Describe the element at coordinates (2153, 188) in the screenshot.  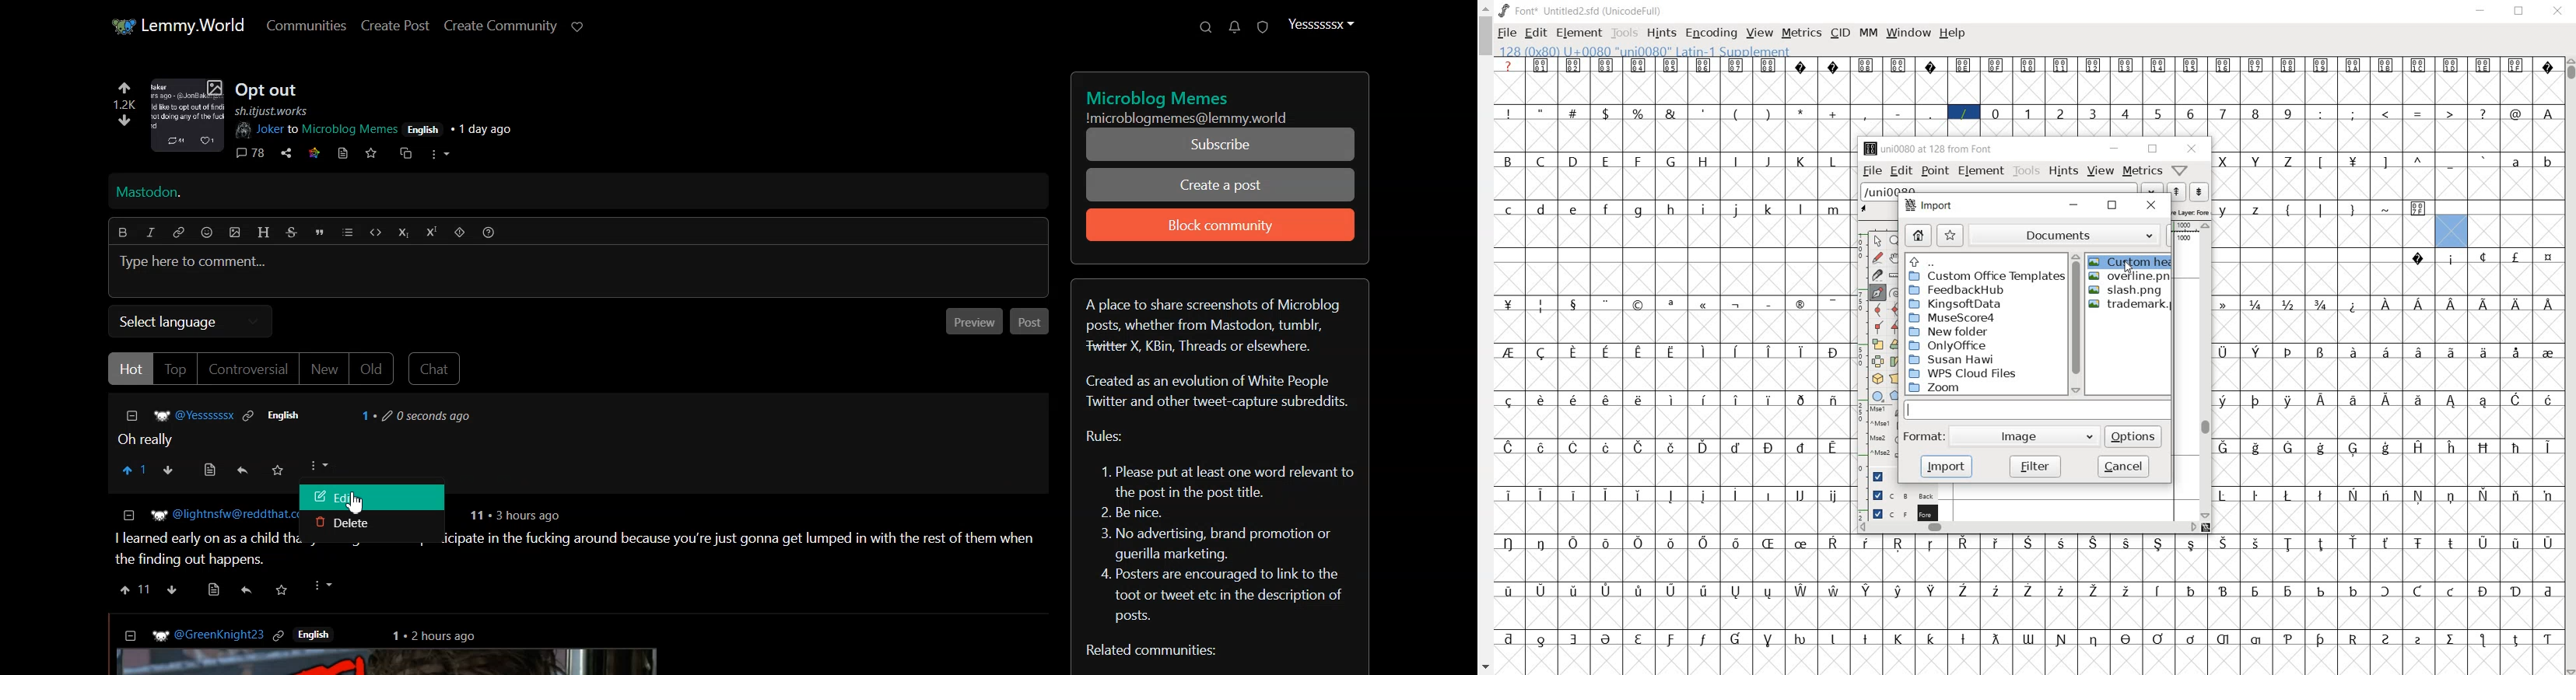
I see `dropdown` at that location.